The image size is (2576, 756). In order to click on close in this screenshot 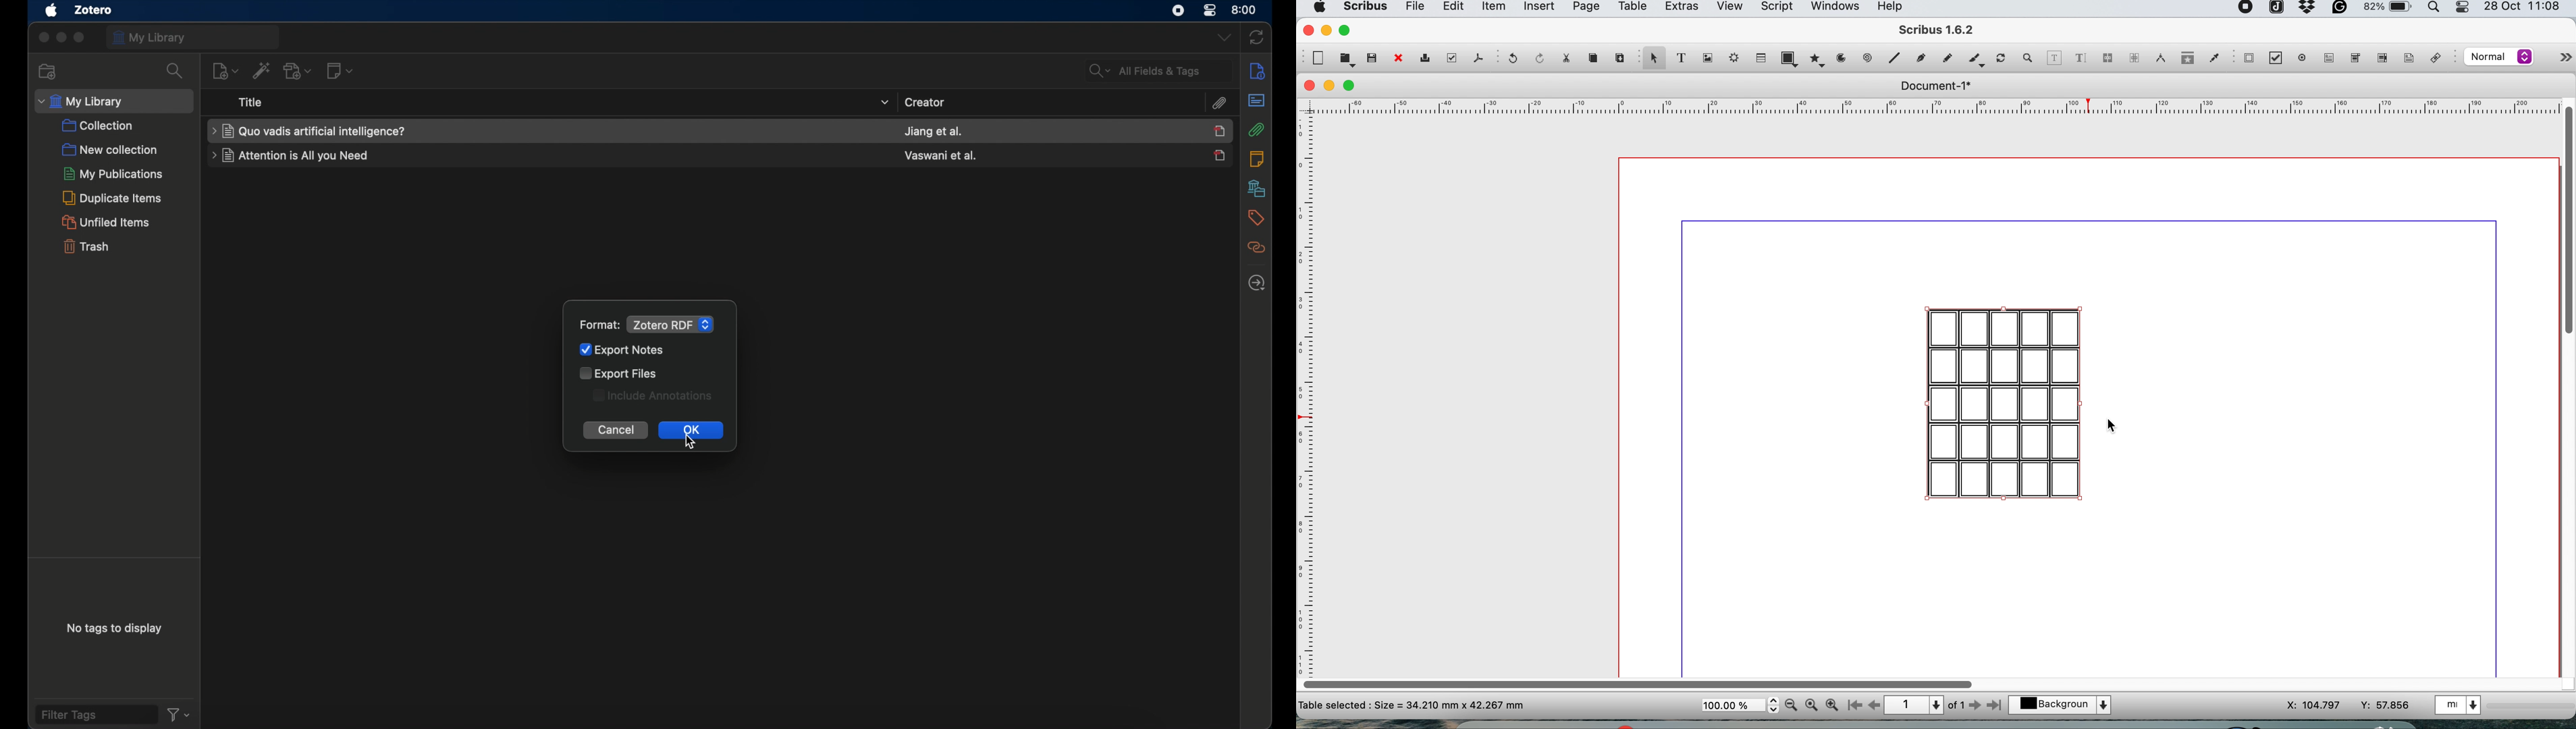, I will do `click(1397, 59)`.